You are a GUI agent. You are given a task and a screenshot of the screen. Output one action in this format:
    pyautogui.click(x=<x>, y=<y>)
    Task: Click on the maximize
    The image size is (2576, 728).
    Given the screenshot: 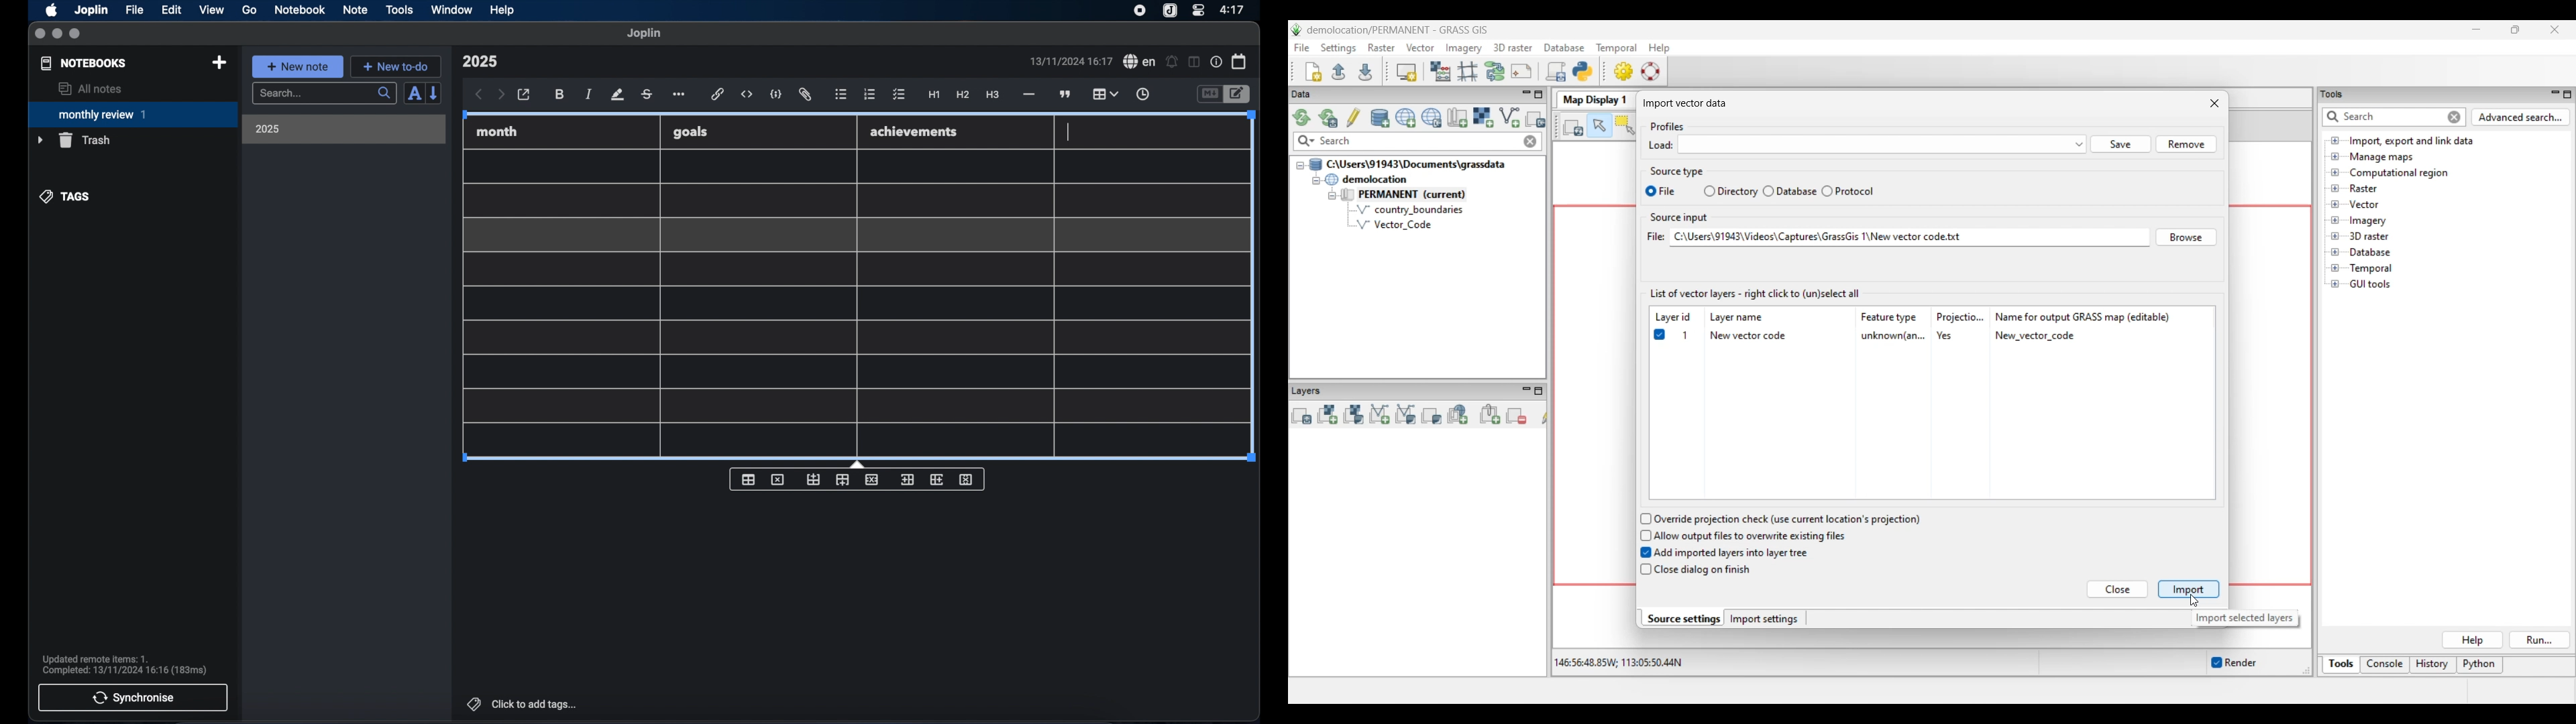 What is the action you would take?
    pyautogui.click(x=76, y=34)
    